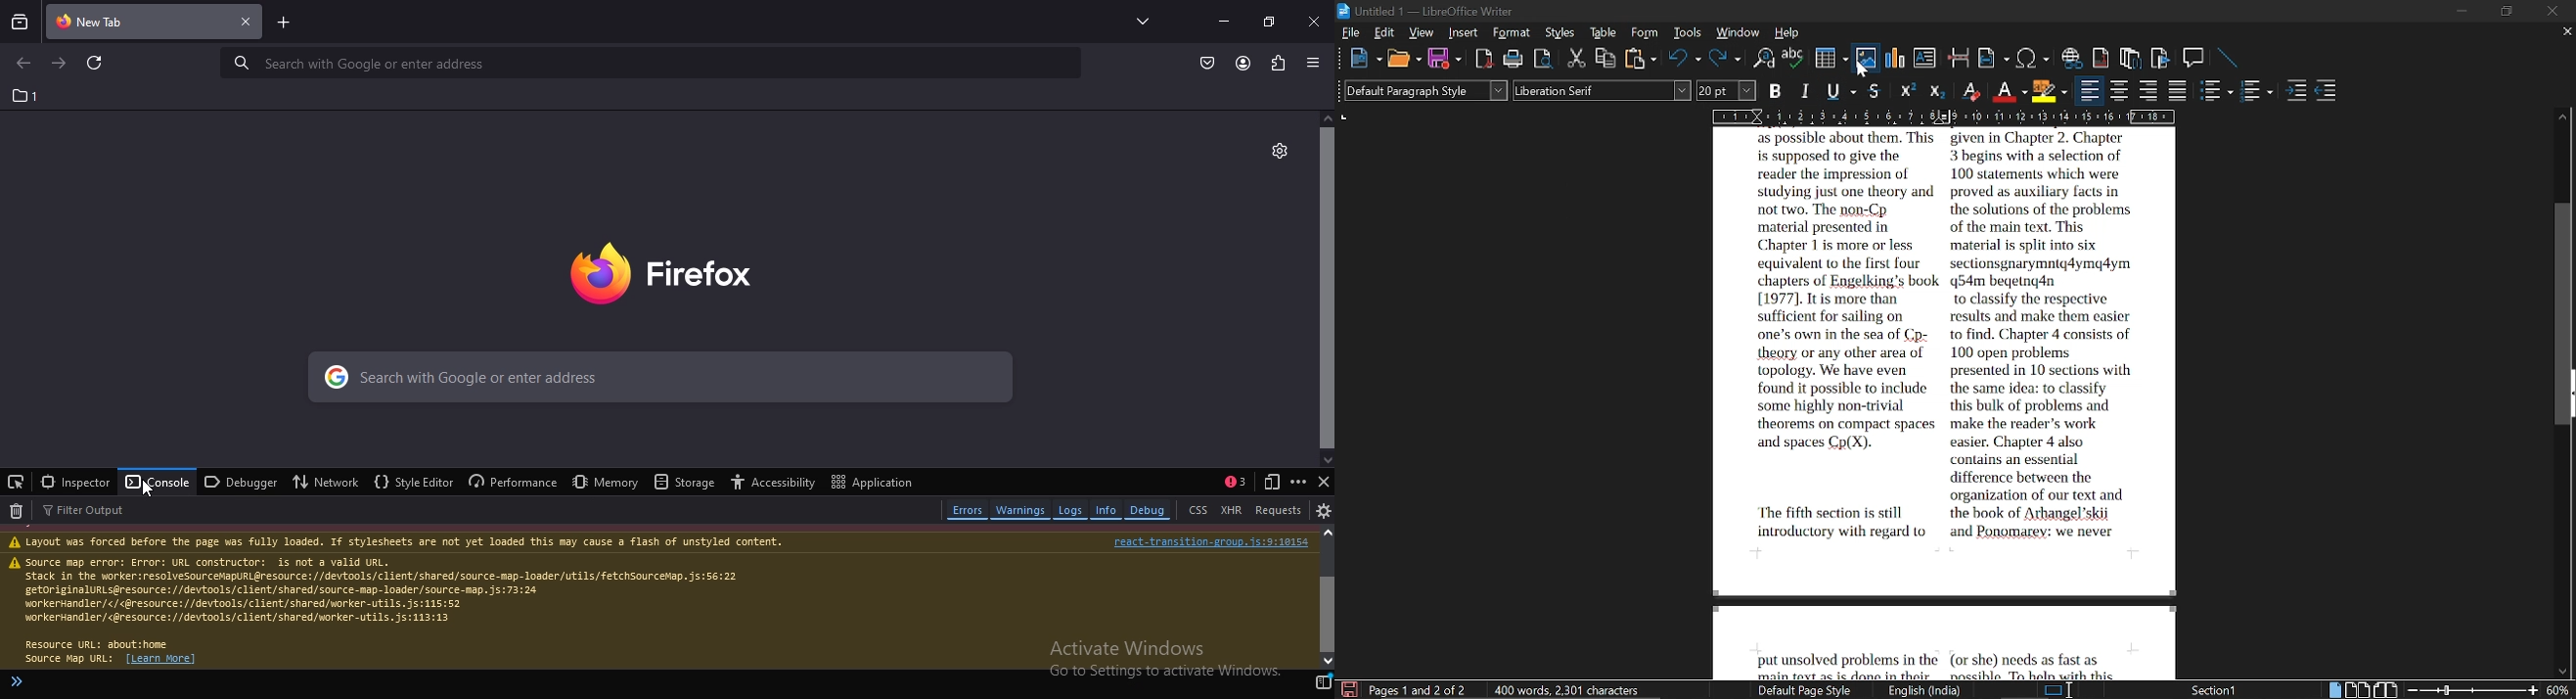 The width and height of the screenshot is (2576, 700). What do you see at coordinates (1326, 291) in the screenshot?
I see `scroll bar` at bounding box center [1326, 291].